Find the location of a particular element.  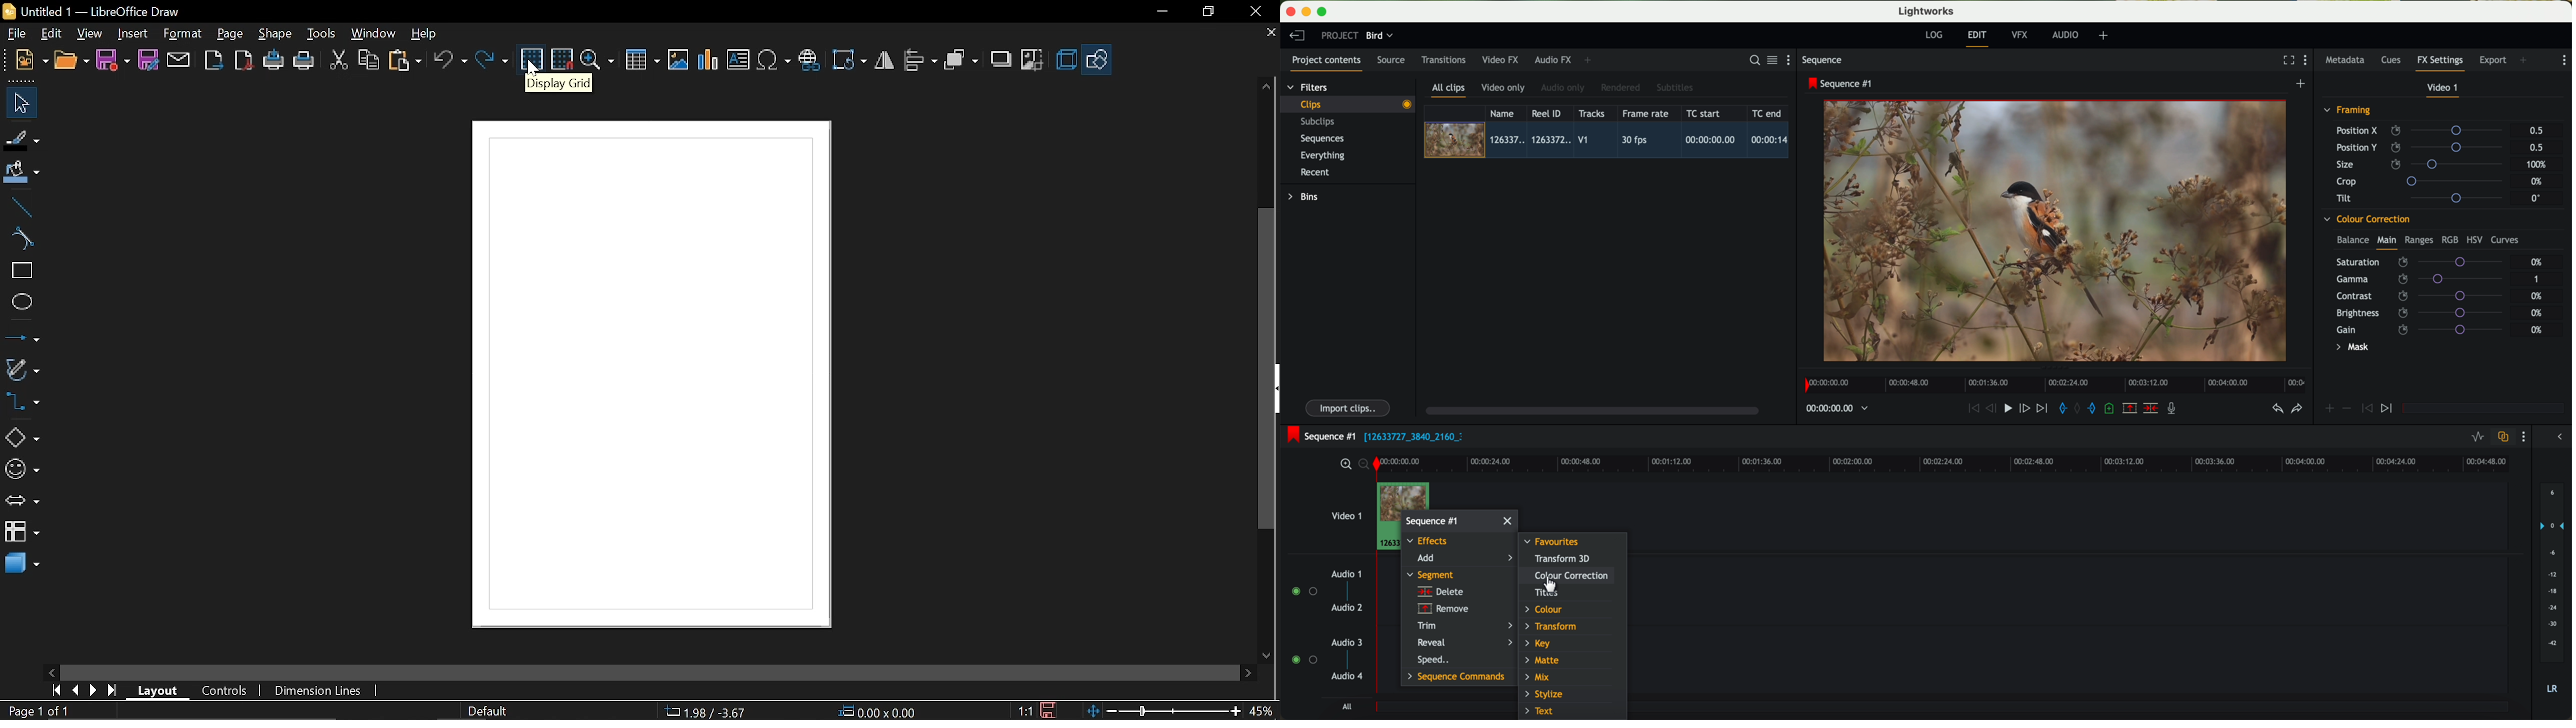

tools is located at coordinates (323, 33).